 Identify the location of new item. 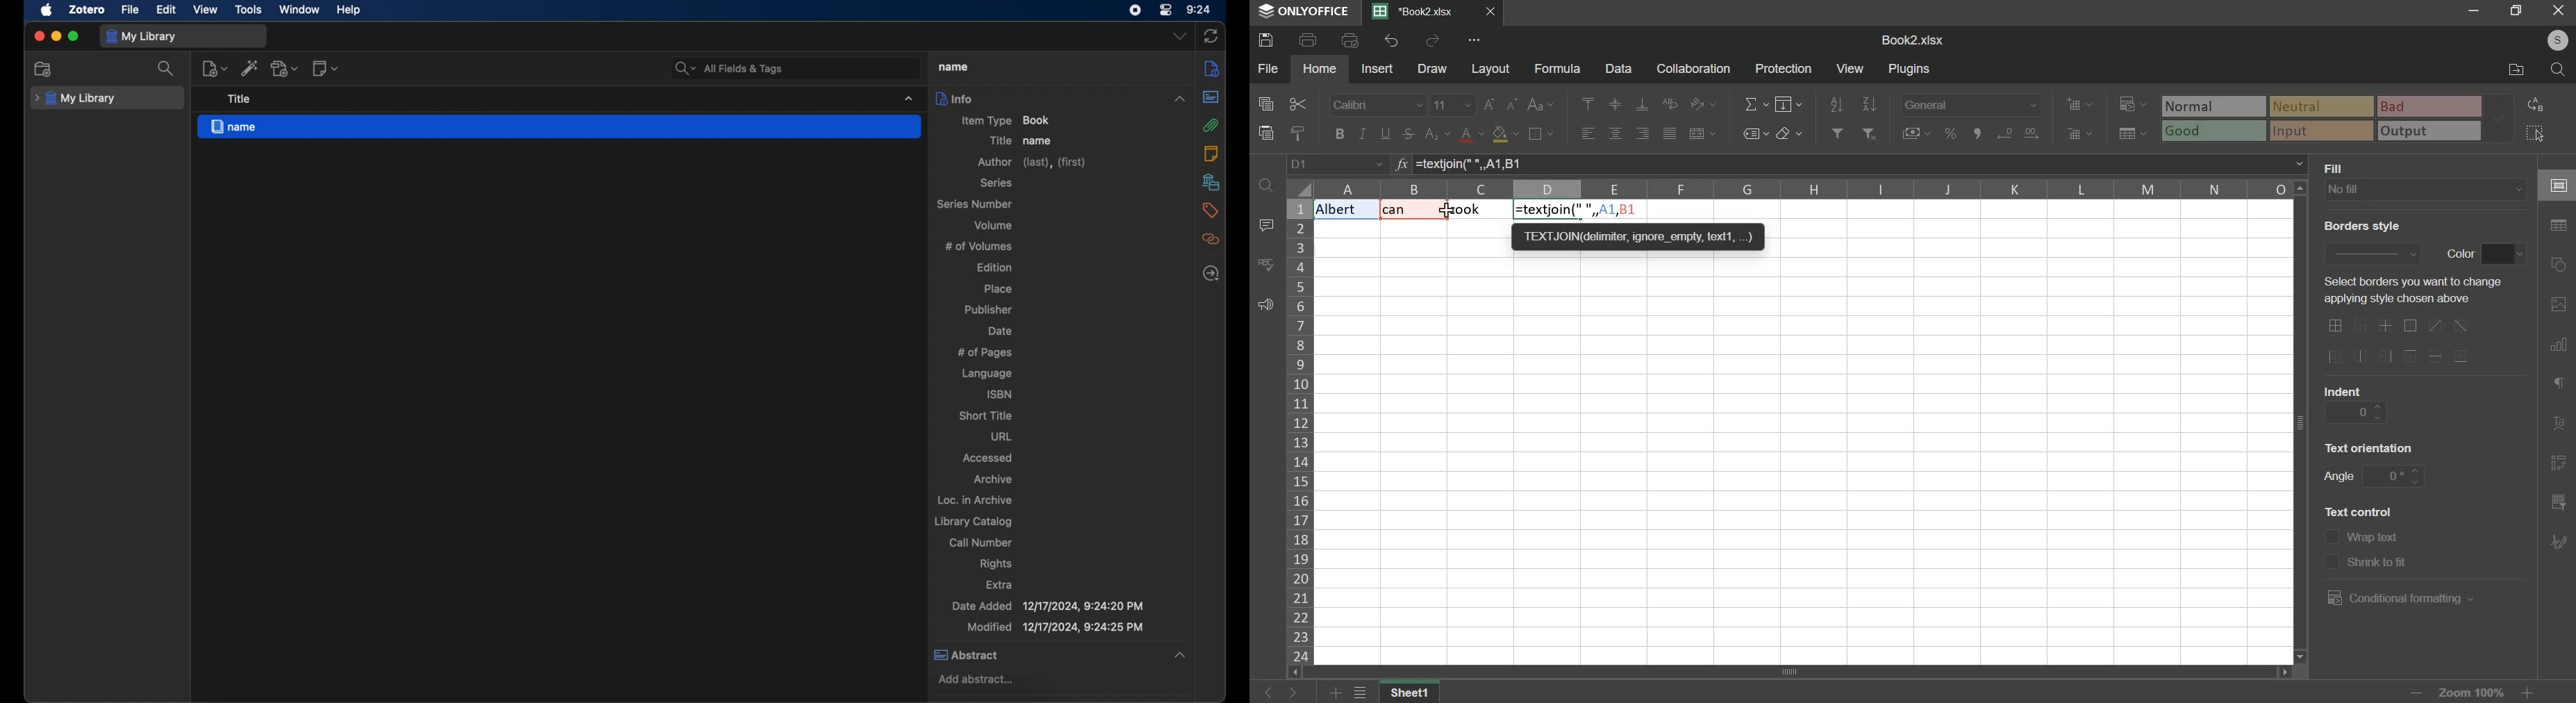
(215, 70).